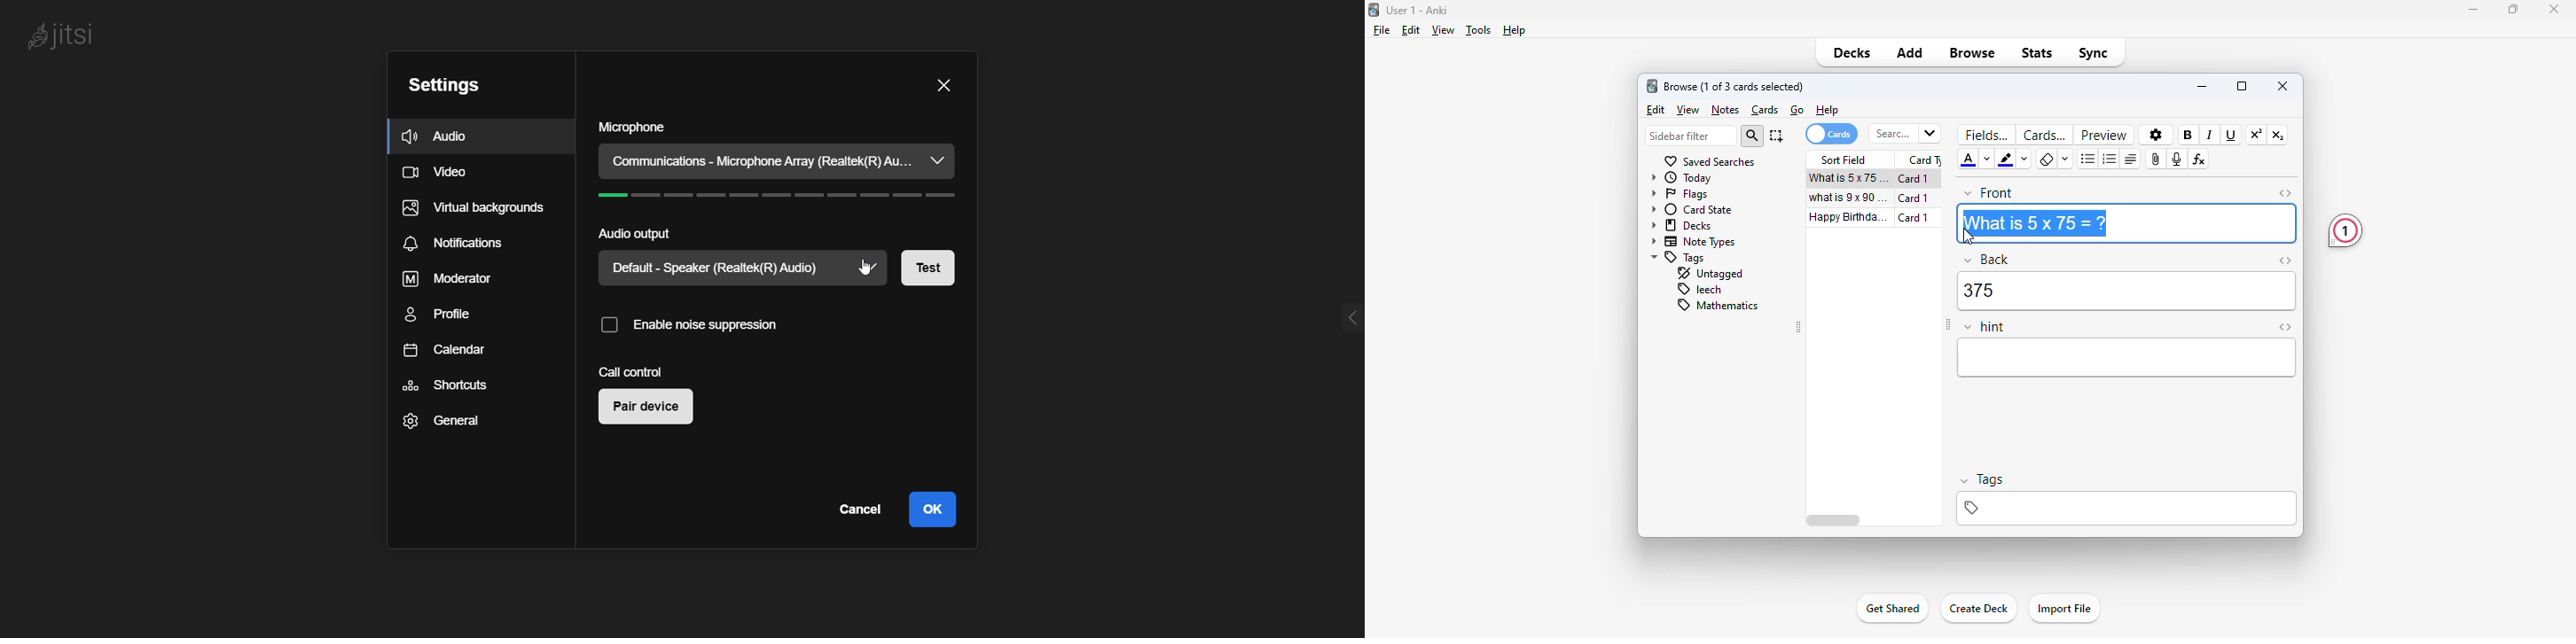  I want to click on go, so click(1797, 110).